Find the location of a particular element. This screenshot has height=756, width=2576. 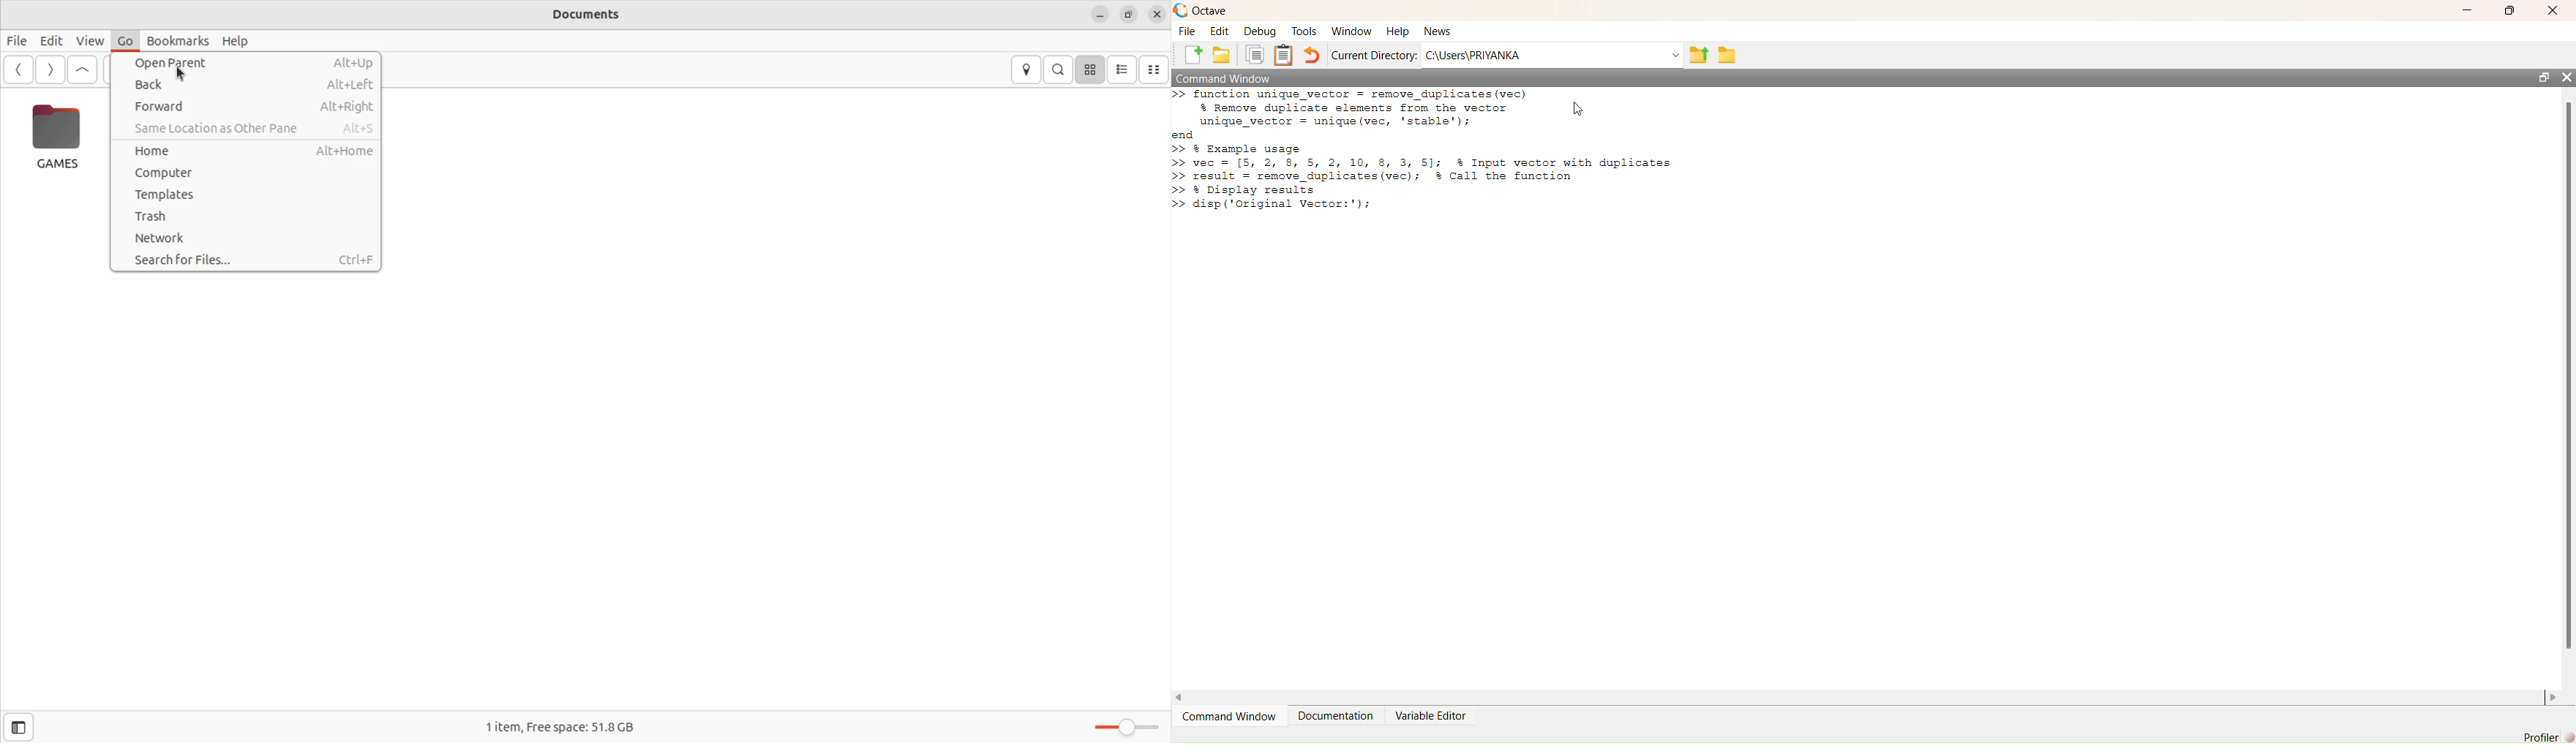

tools is located at coordinates (1305, 31).